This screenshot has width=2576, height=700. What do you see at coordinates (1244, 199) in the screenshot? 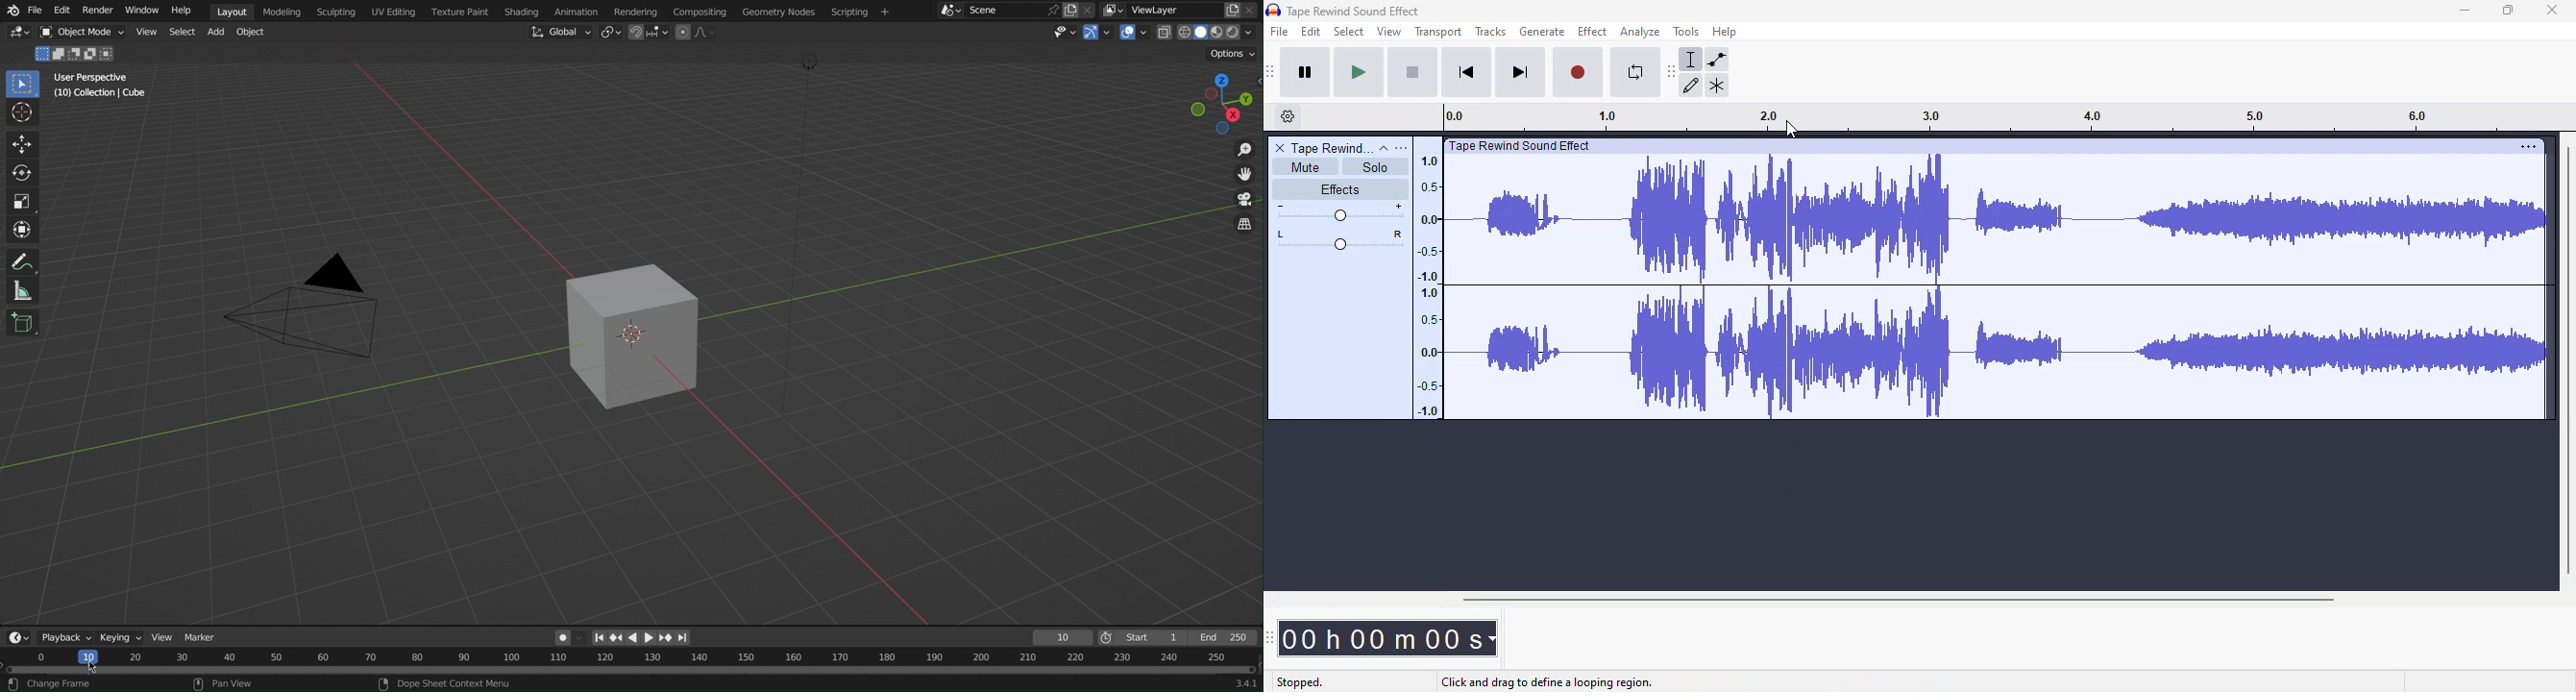
I see `Camera View` at bounding box center [1244, 199].